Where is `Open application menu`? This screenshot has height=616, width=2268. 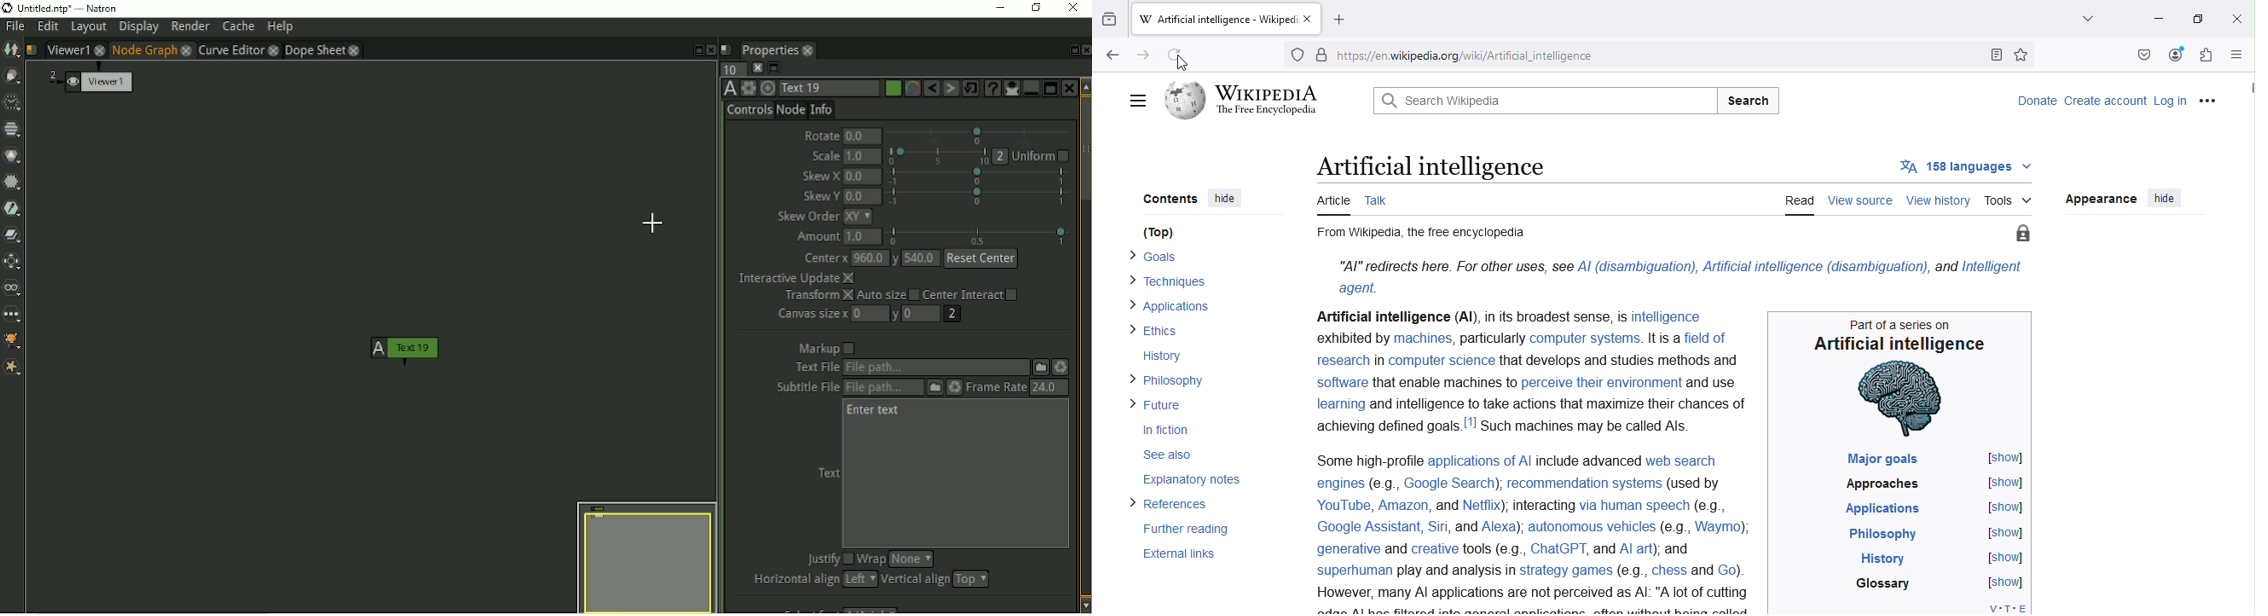
Open application menu is located at coordinates (2238, 53).